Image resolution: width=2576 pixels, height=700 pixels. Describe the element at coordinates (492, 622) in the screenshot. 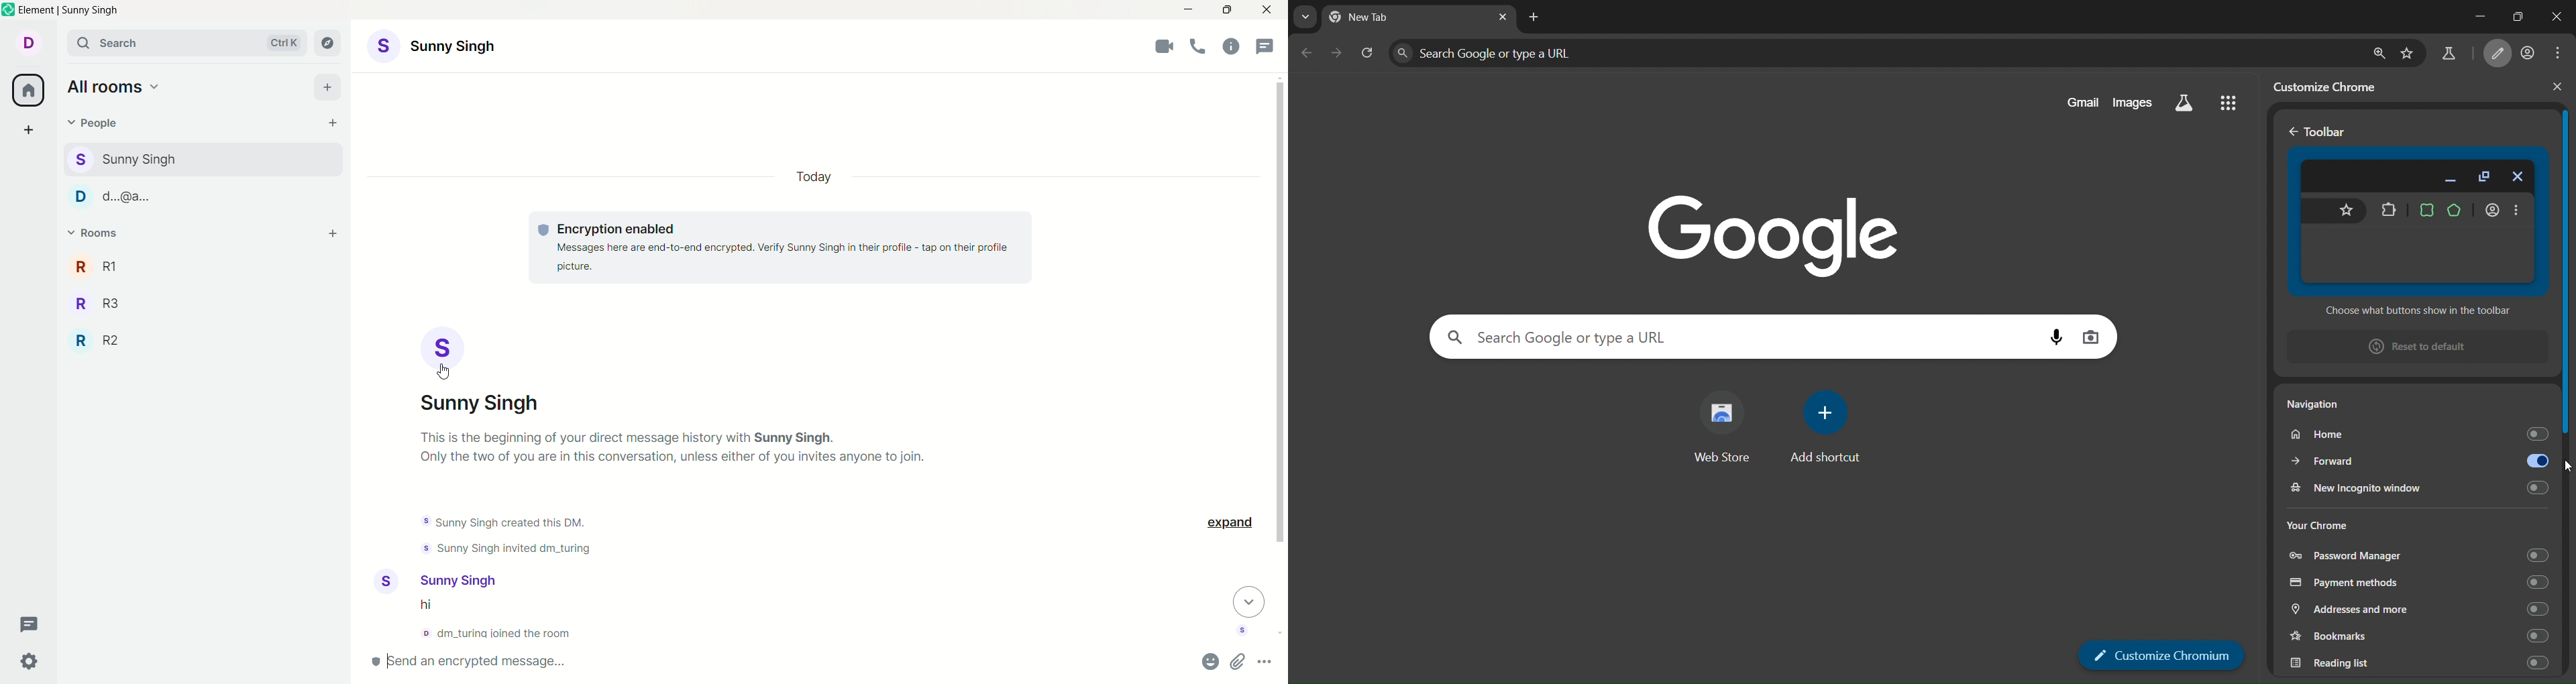

I see `text` at that location.